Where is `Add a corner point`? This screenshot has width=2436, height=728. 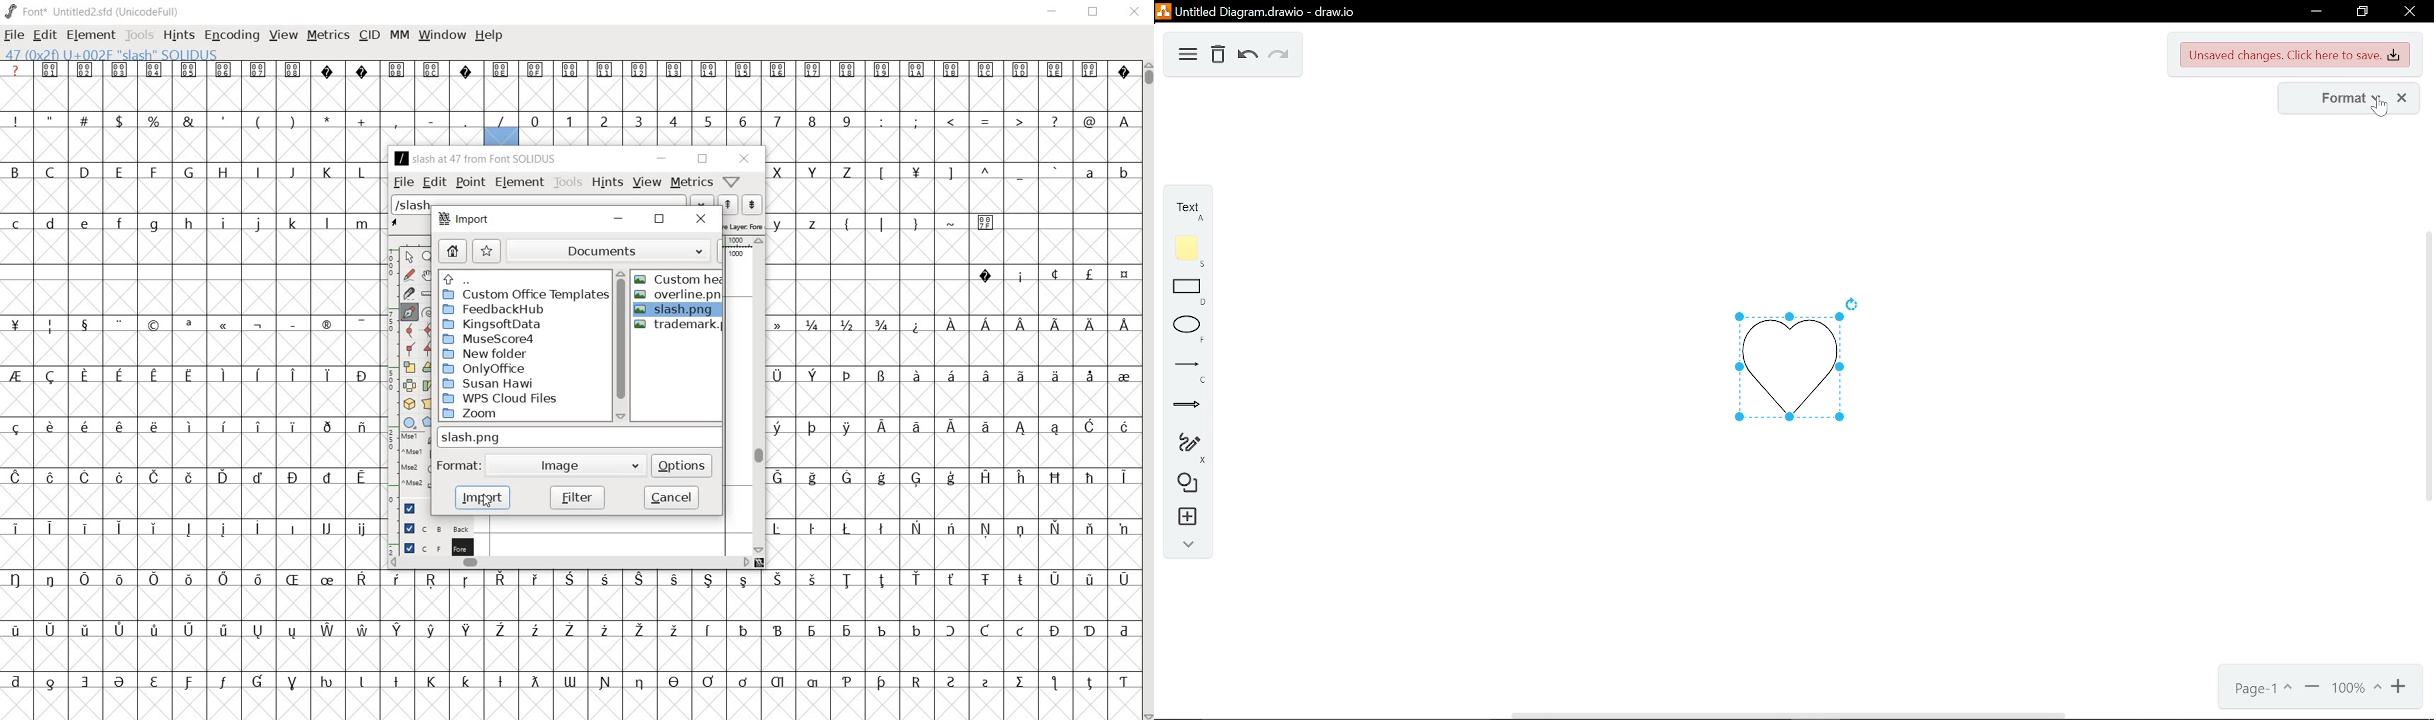
Add a corner point is located at coordinates (407, 349).